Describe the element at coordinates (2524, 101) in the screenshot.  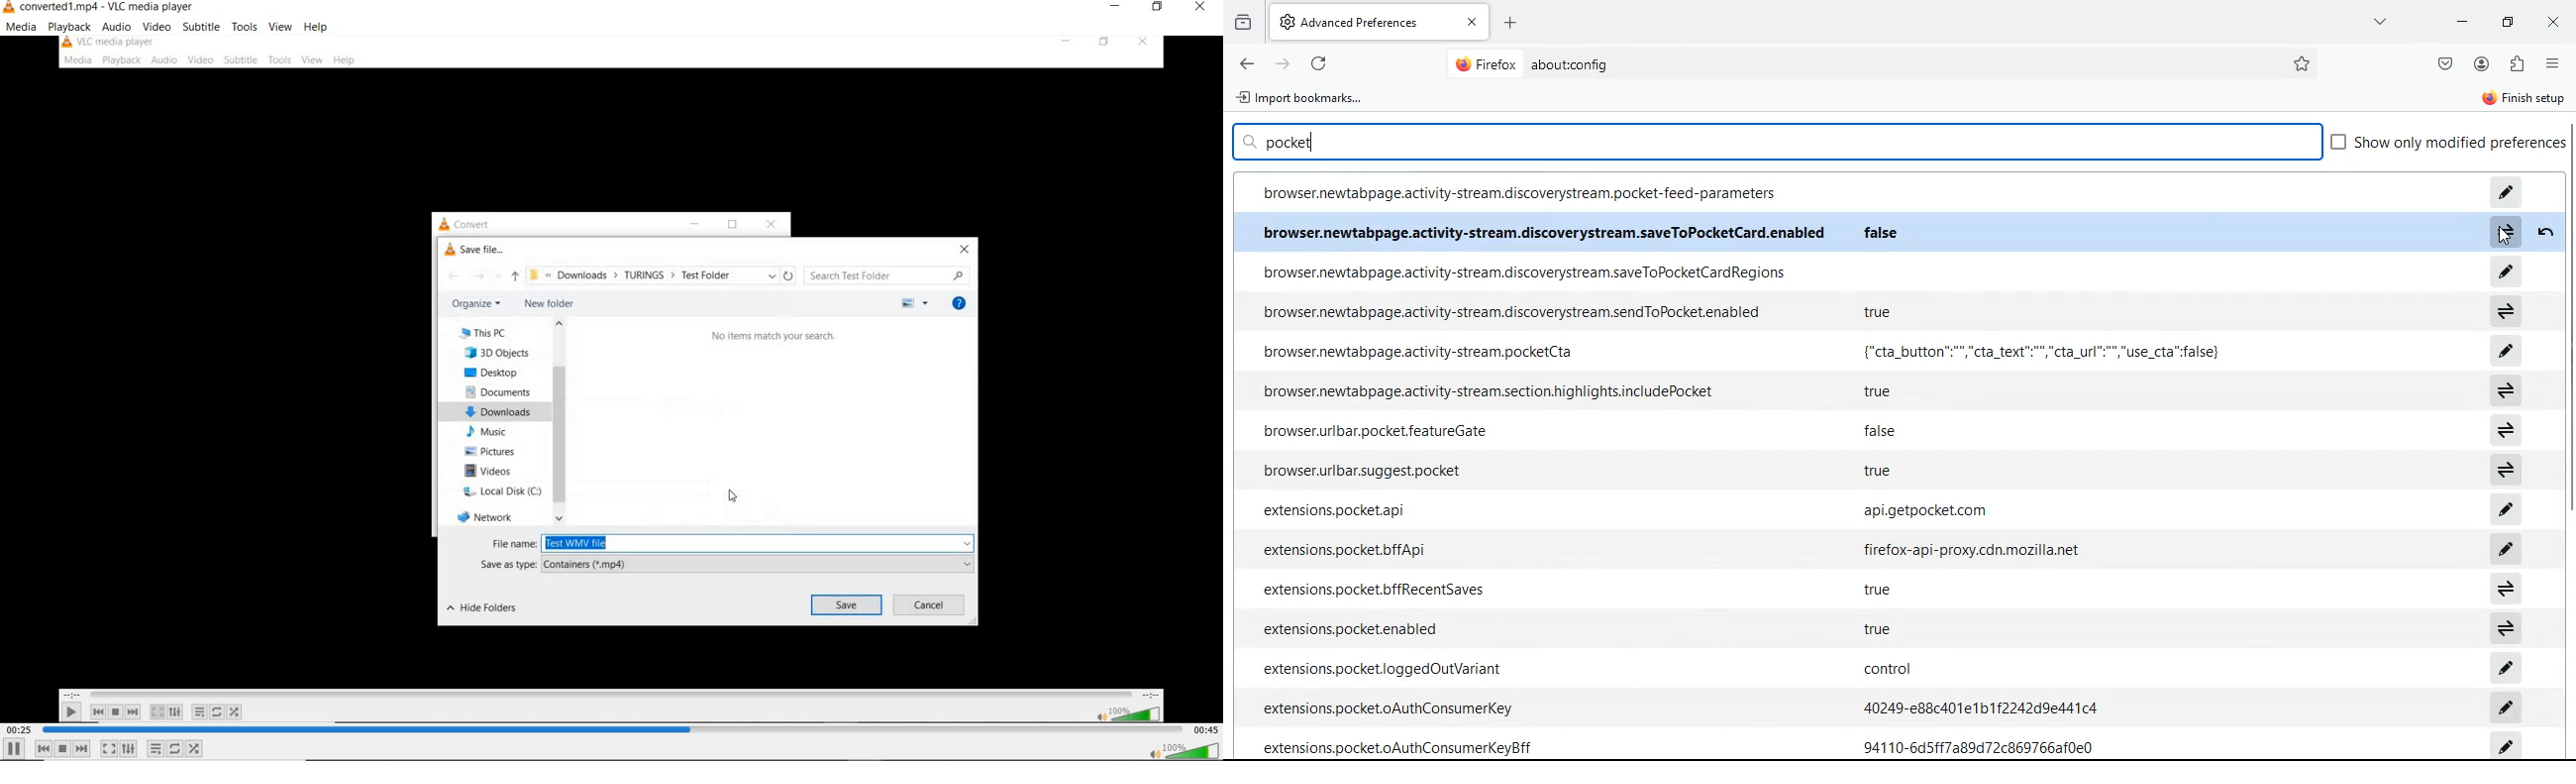
I see `finish setup` at that location.